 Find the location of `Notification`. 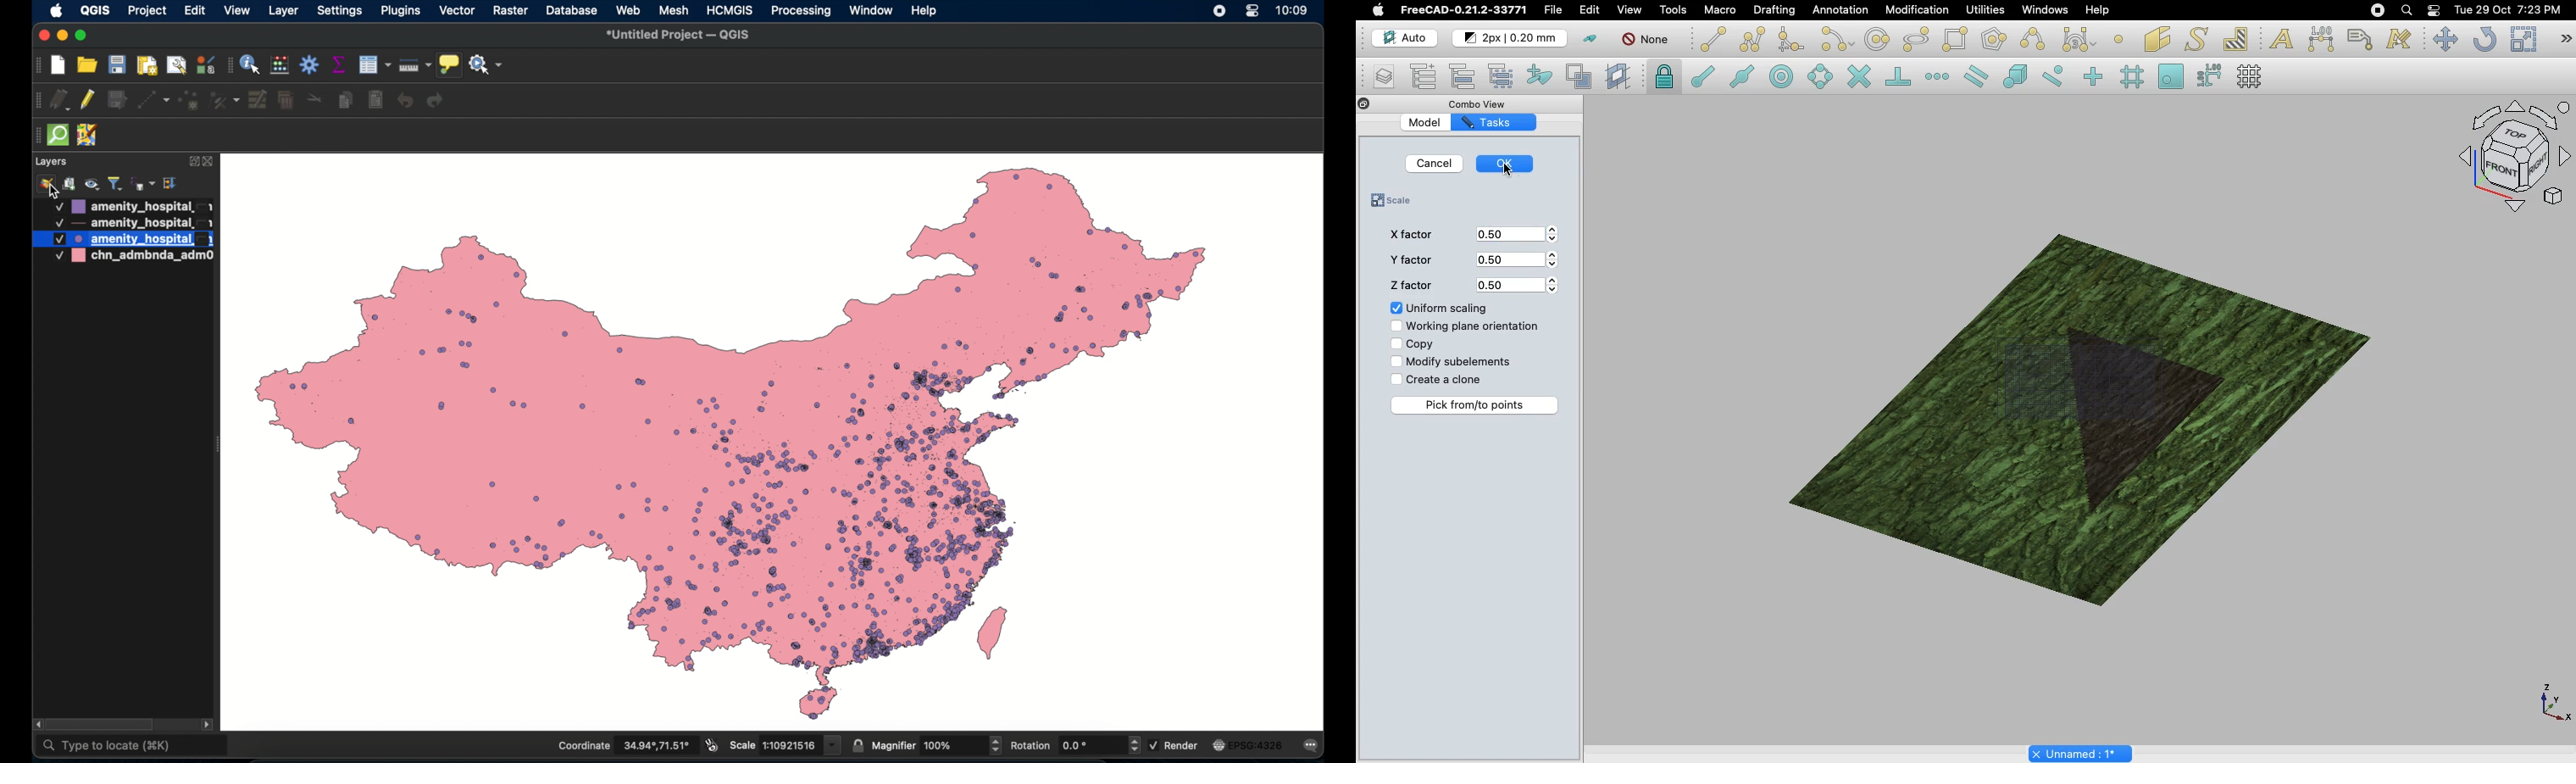

Notification is located at coordinates (2434, 9).